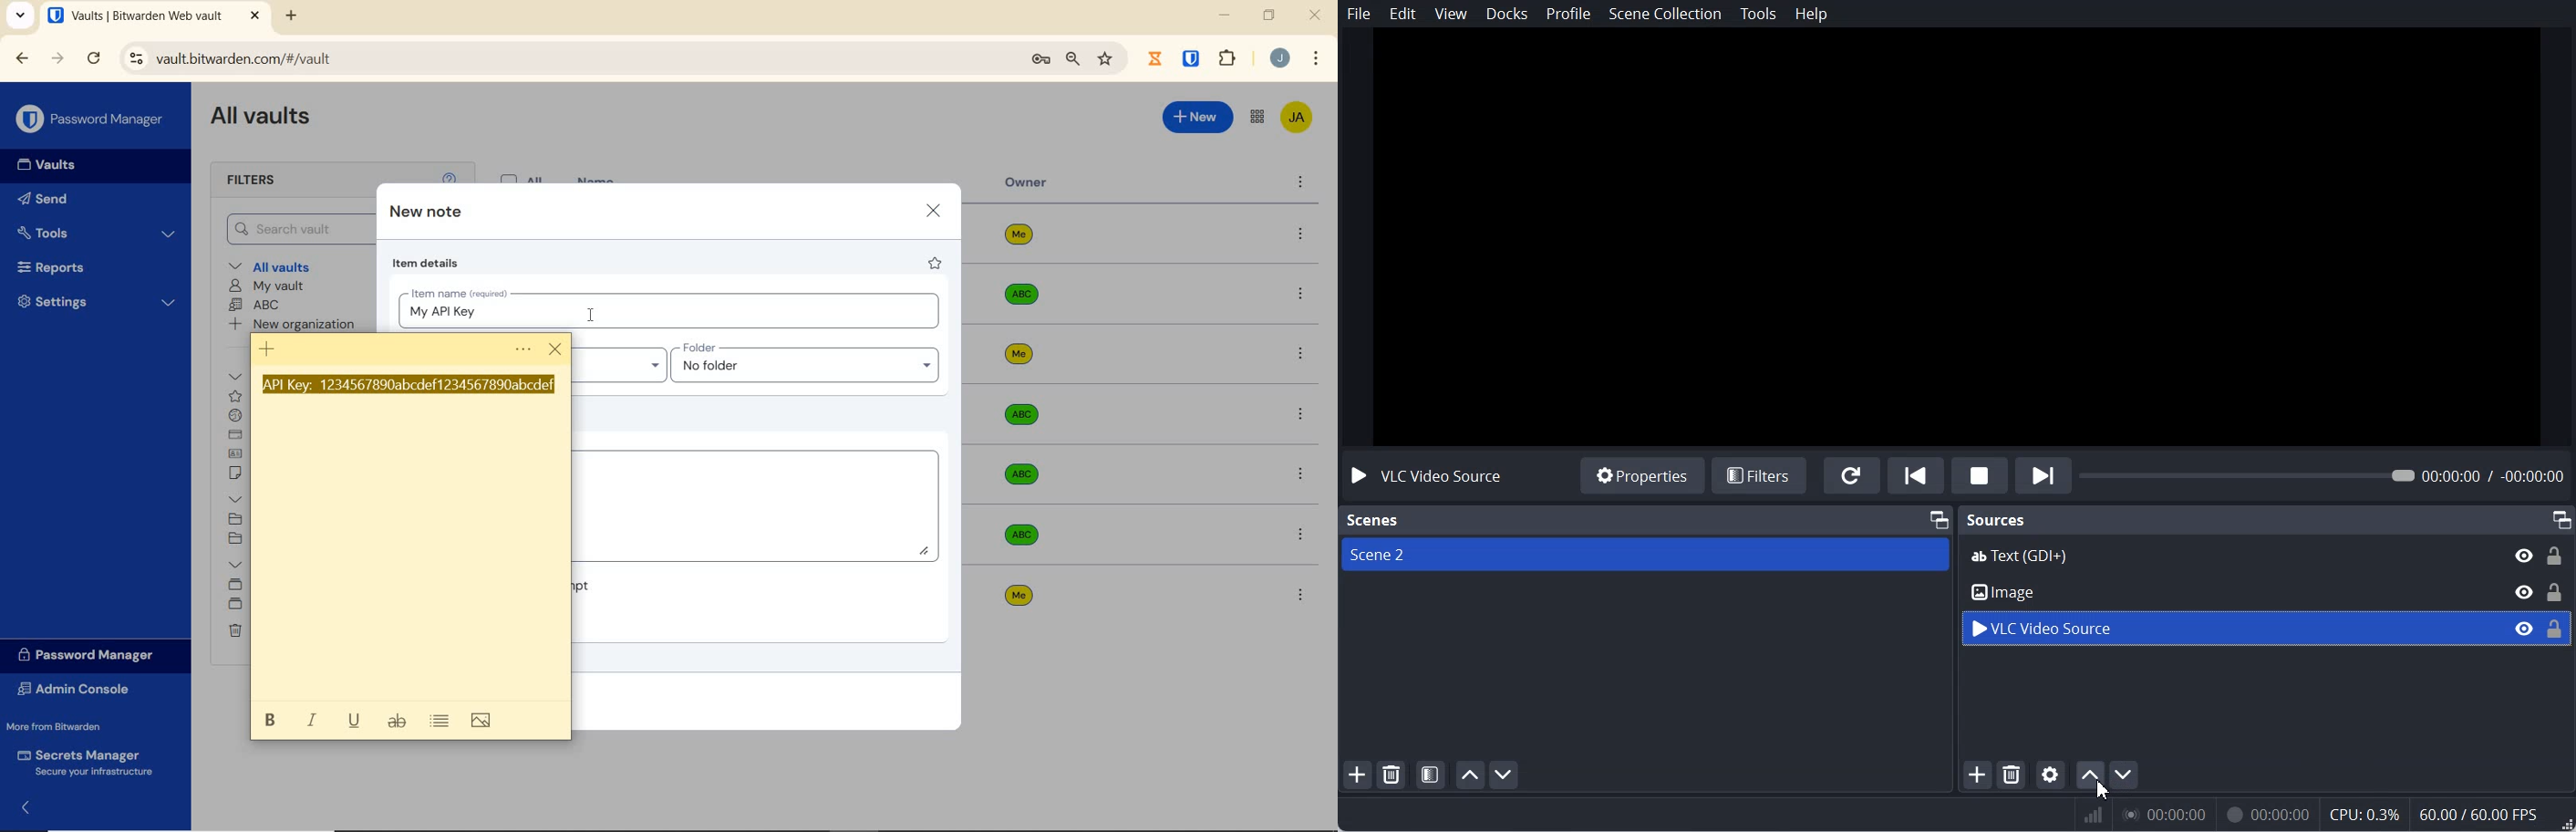 This screenshot has width=2576, height=840. What do you see at coordinates (441, 721) in the screenshot?
I see `toggle bullets` at bounding box center [441, 721].